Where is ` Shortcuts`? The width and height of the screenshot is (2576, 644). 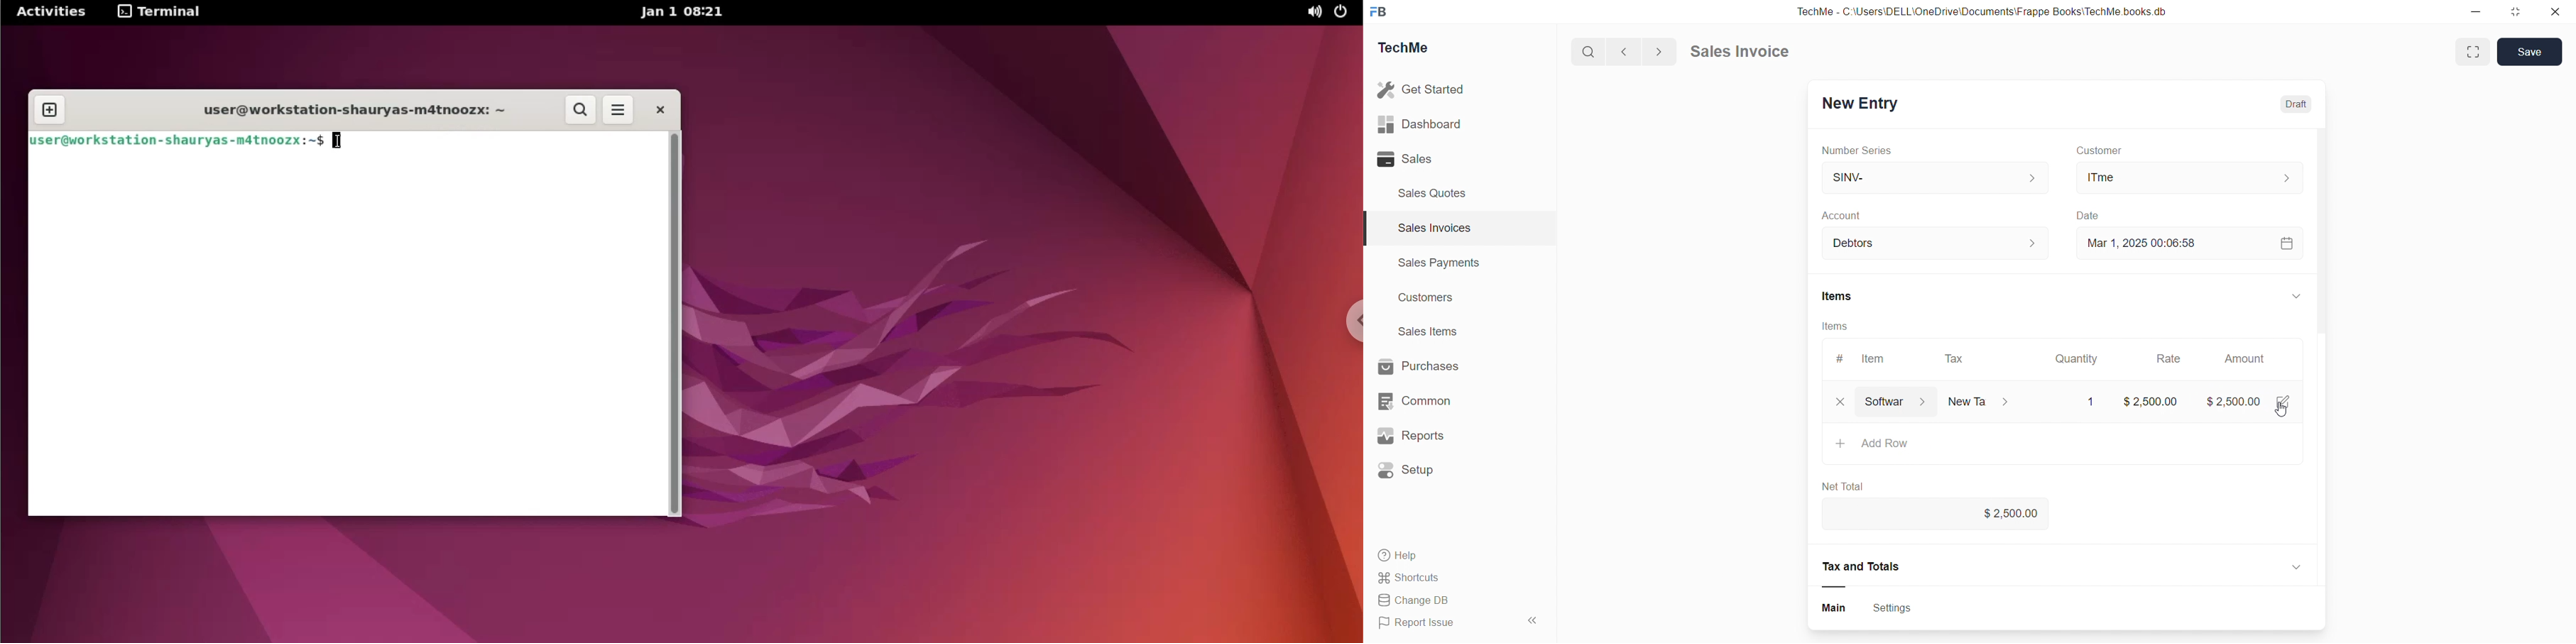  Shortcuts is located at coordinates (1414, 579).